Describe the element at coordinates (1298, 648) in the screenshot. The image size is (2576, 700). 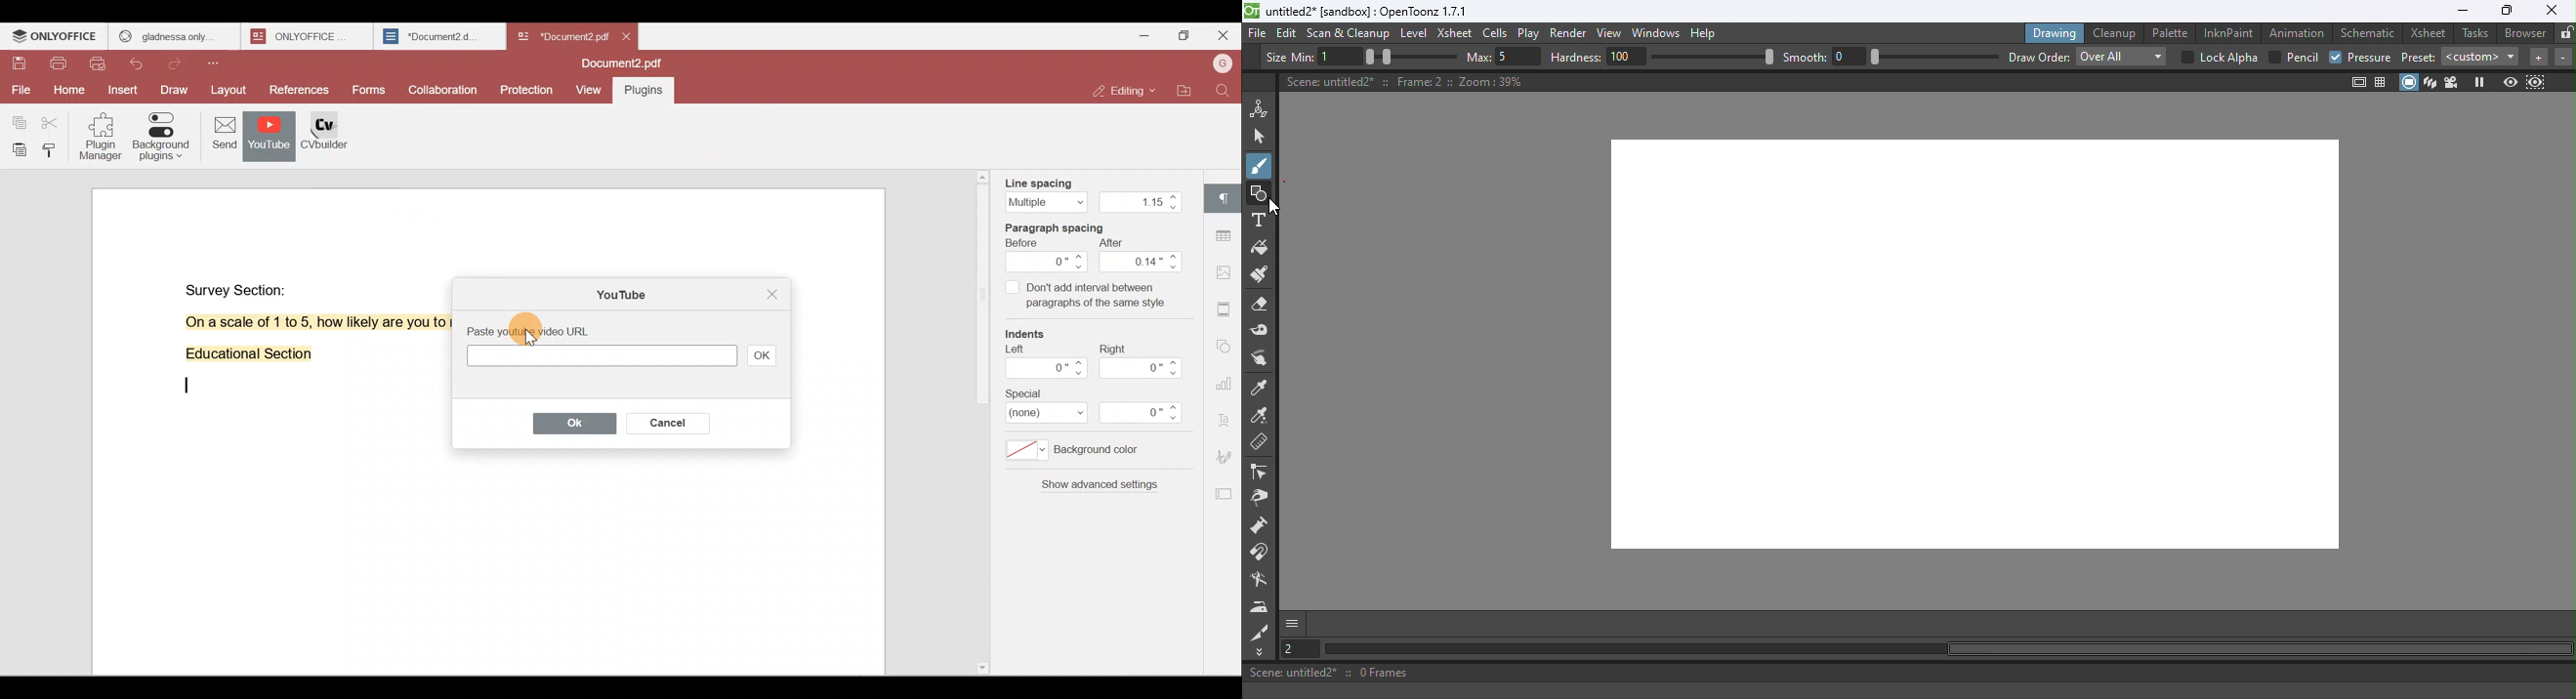
I see `Set the current frame` at that location.